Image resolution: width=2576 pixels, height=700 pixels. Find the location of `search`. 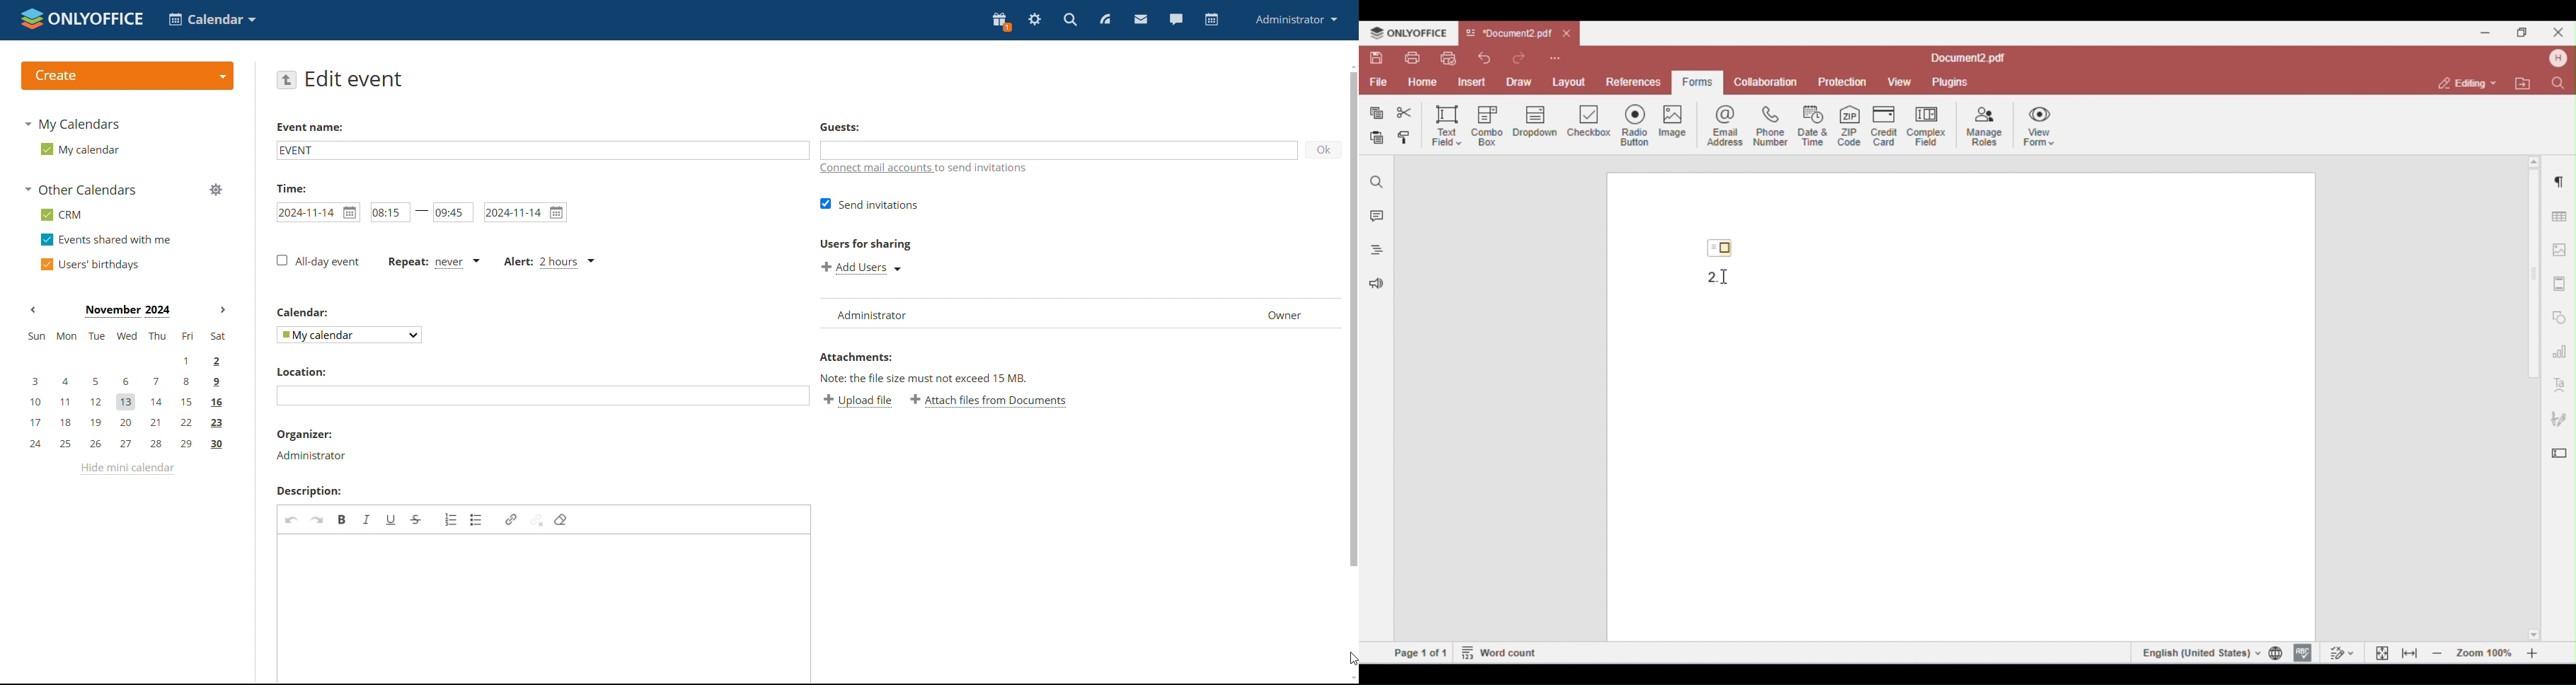

search is located at coordinates (1072, 21).